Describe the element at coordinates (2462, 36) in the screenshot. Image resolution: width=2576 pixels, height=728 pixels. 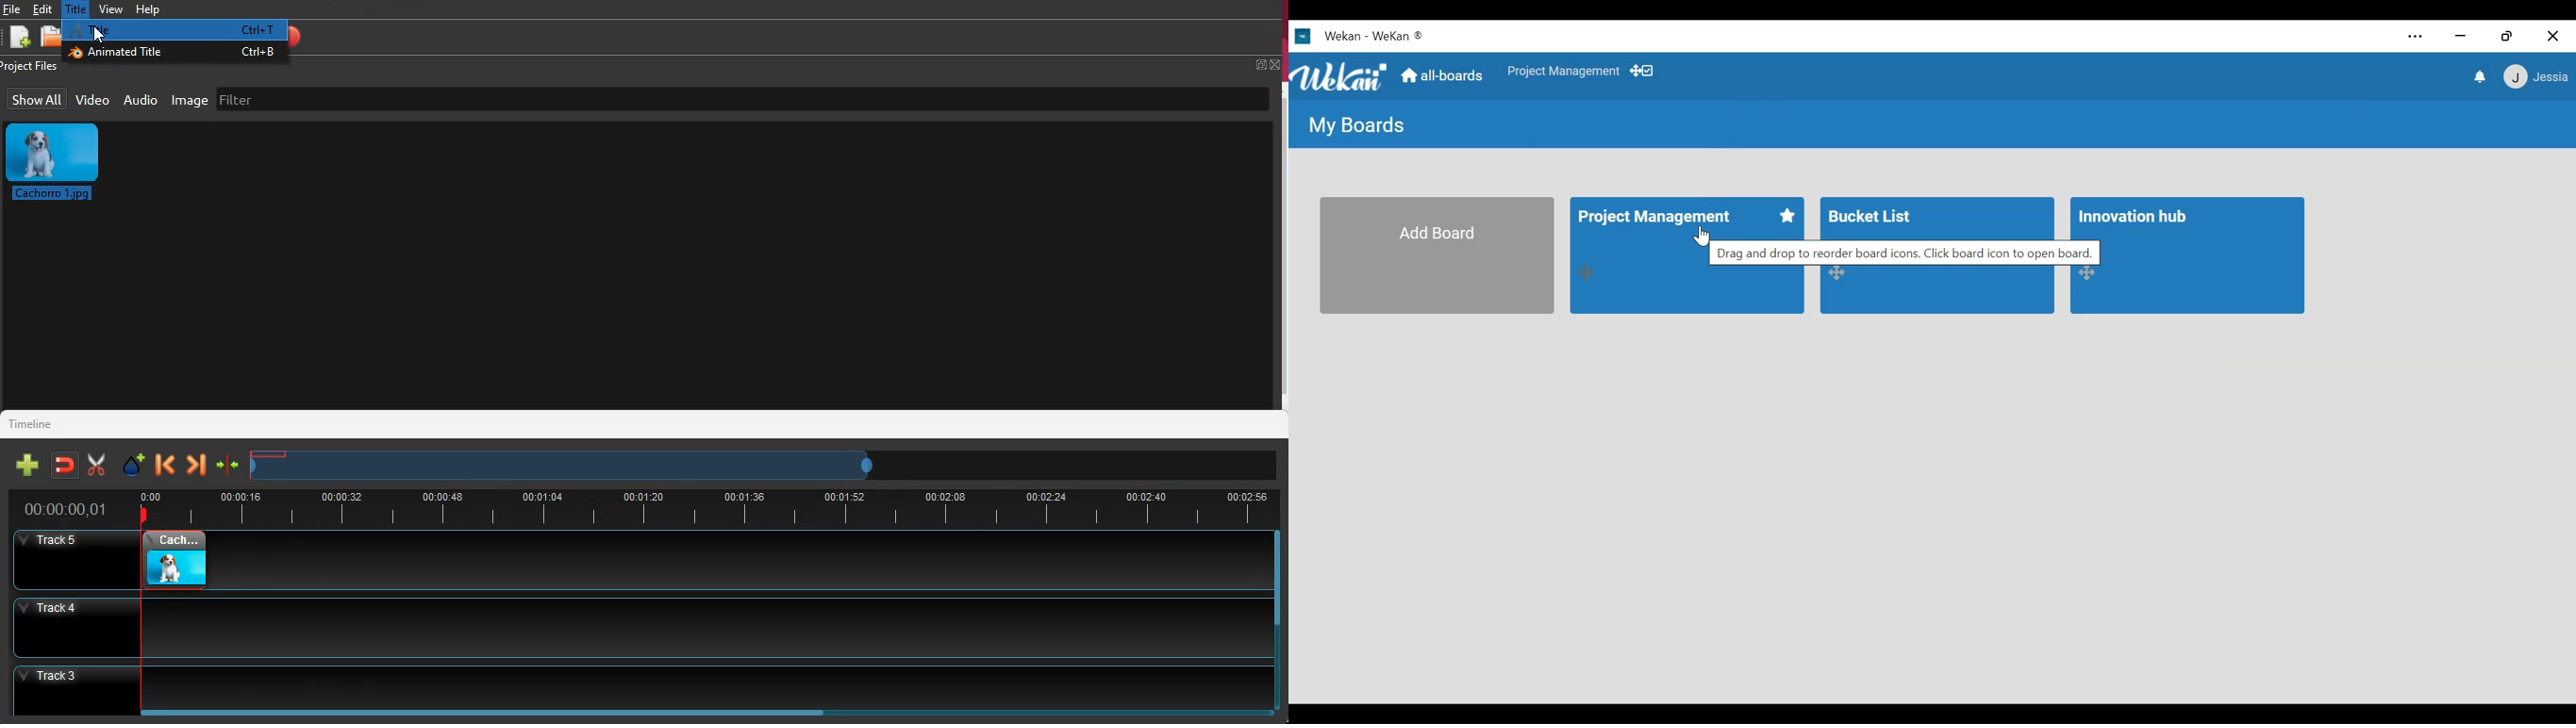
I see `minimize` at that location.